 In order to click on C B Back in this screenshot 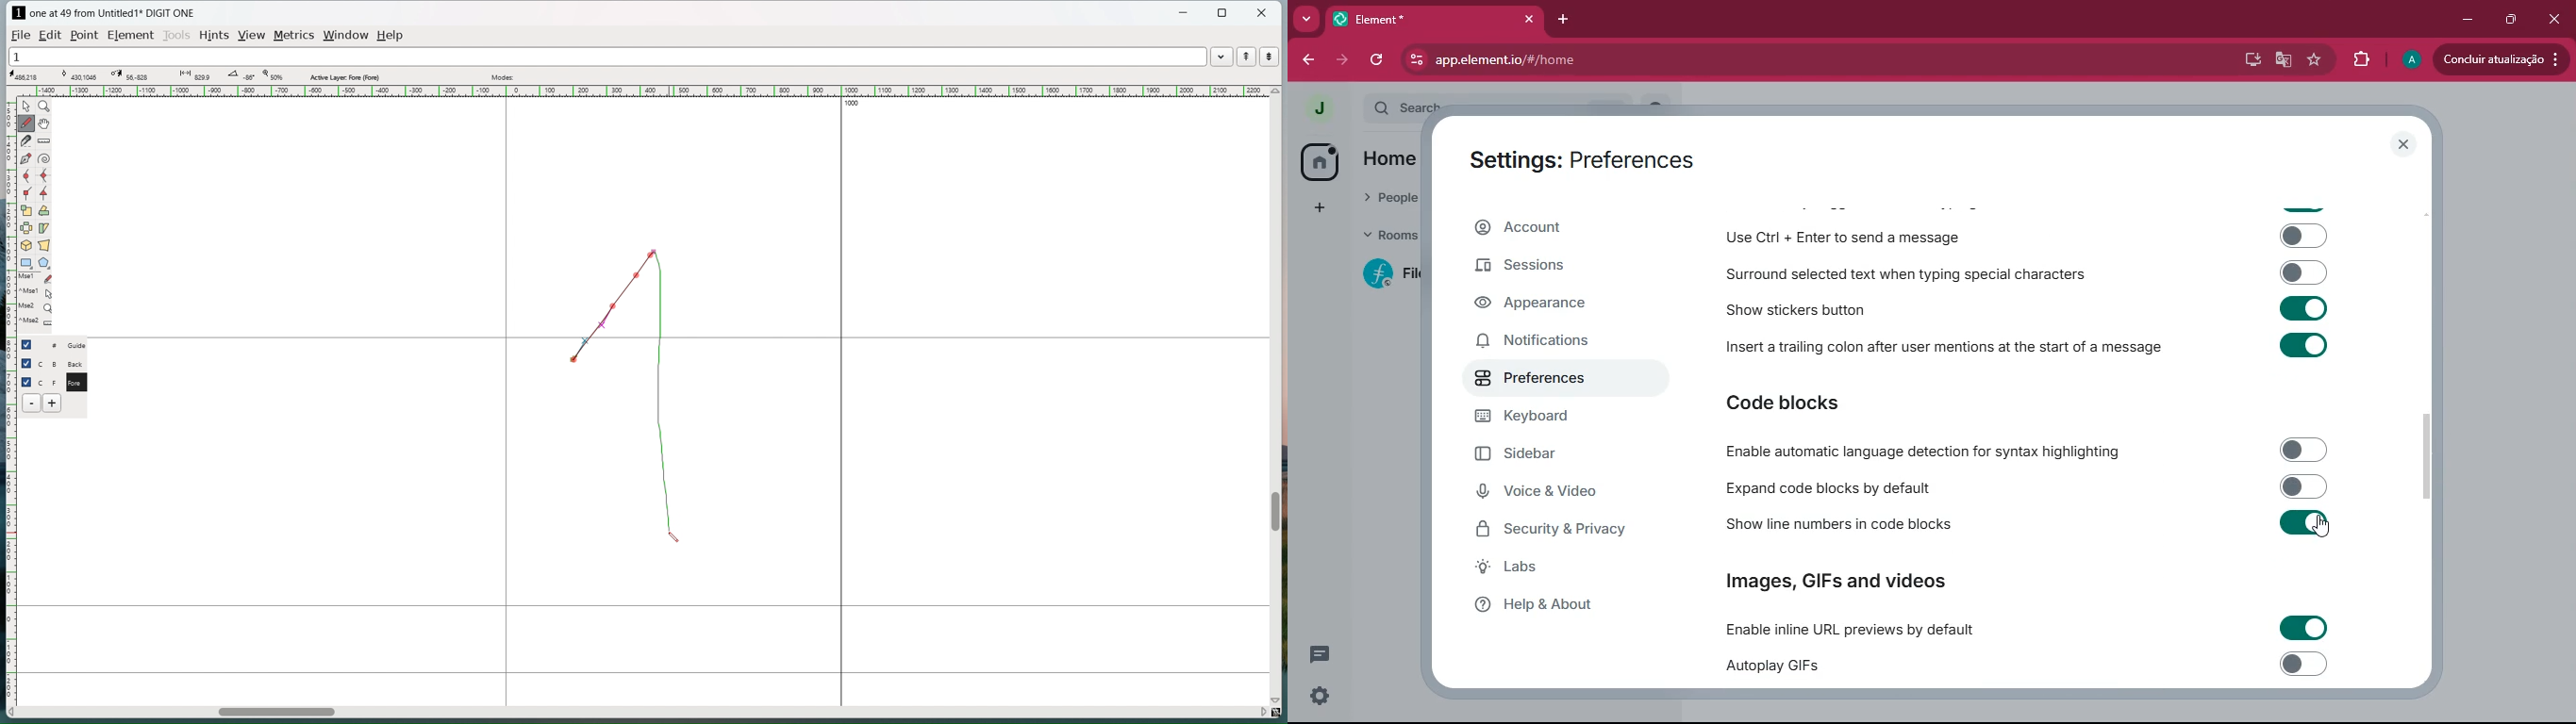, I will do `click(62, 362)`.